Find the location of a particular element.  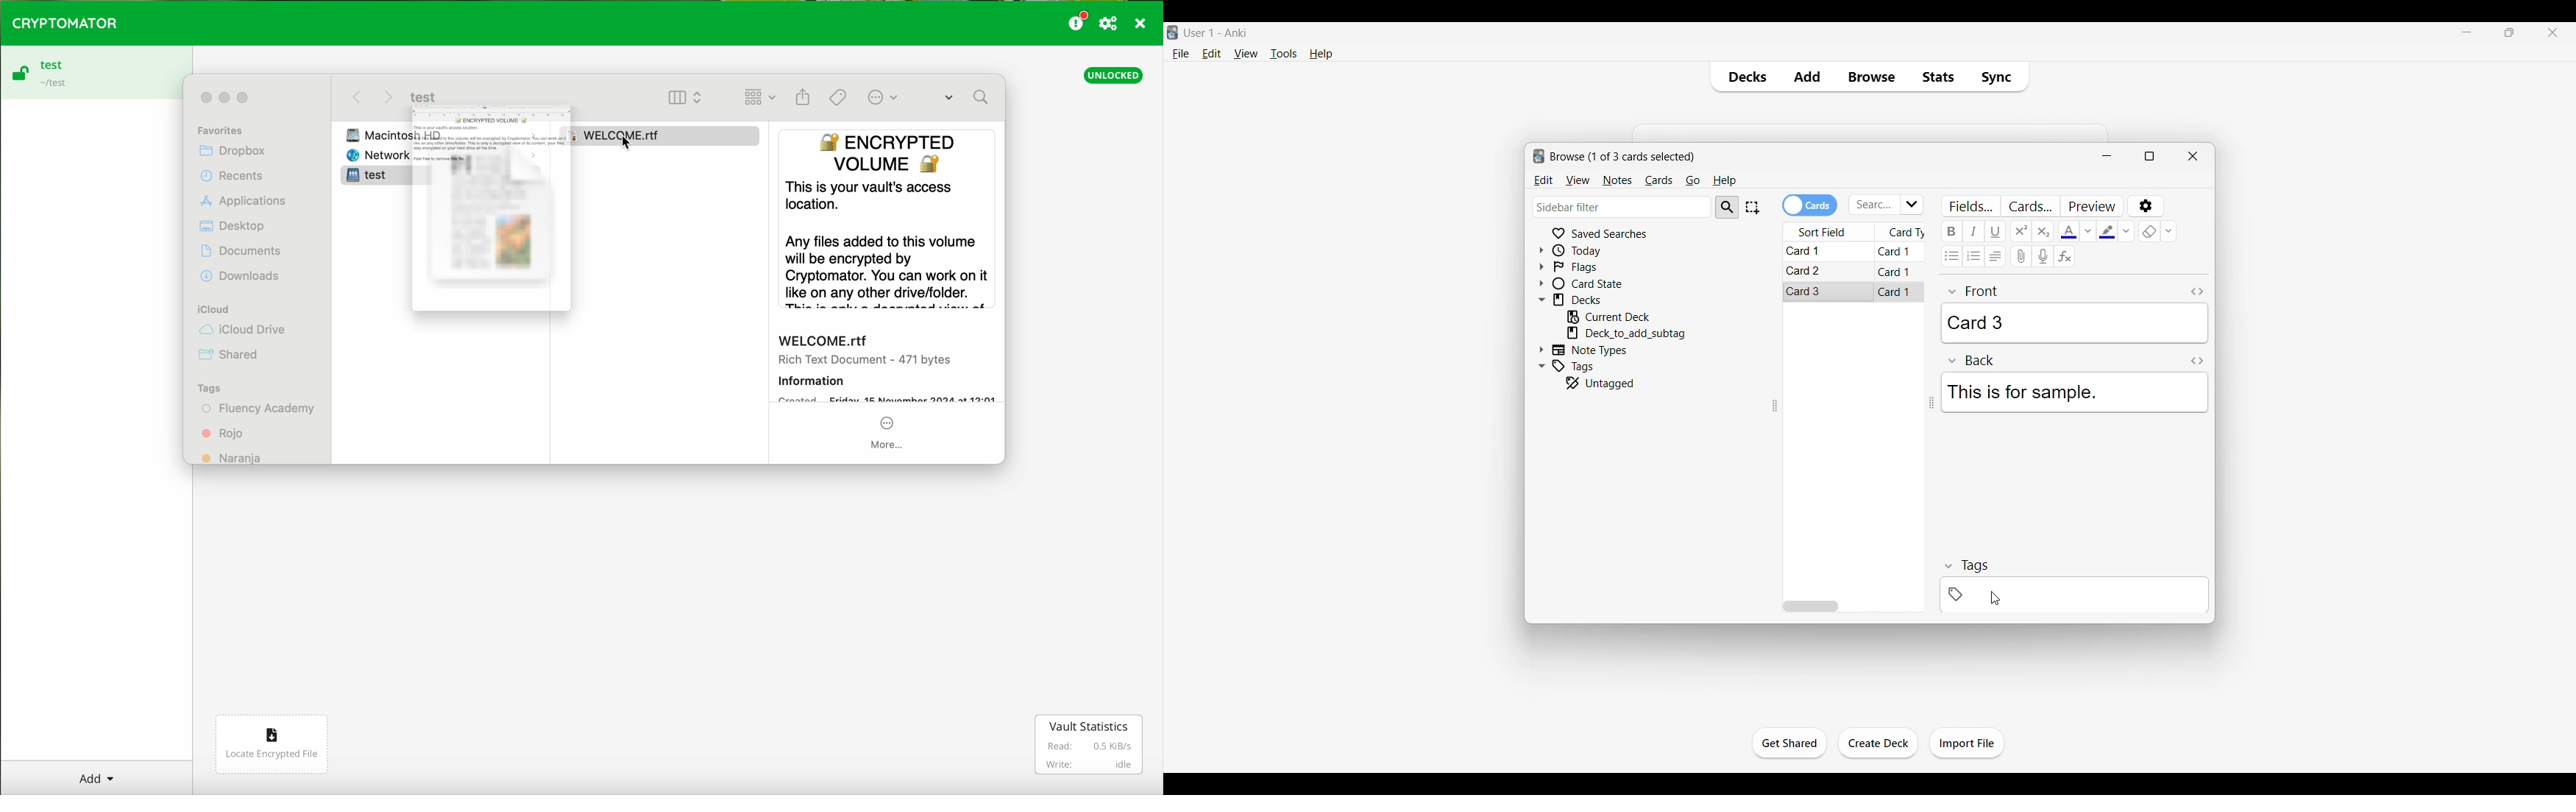

Card 3 is located at coordinates (2074, 323).